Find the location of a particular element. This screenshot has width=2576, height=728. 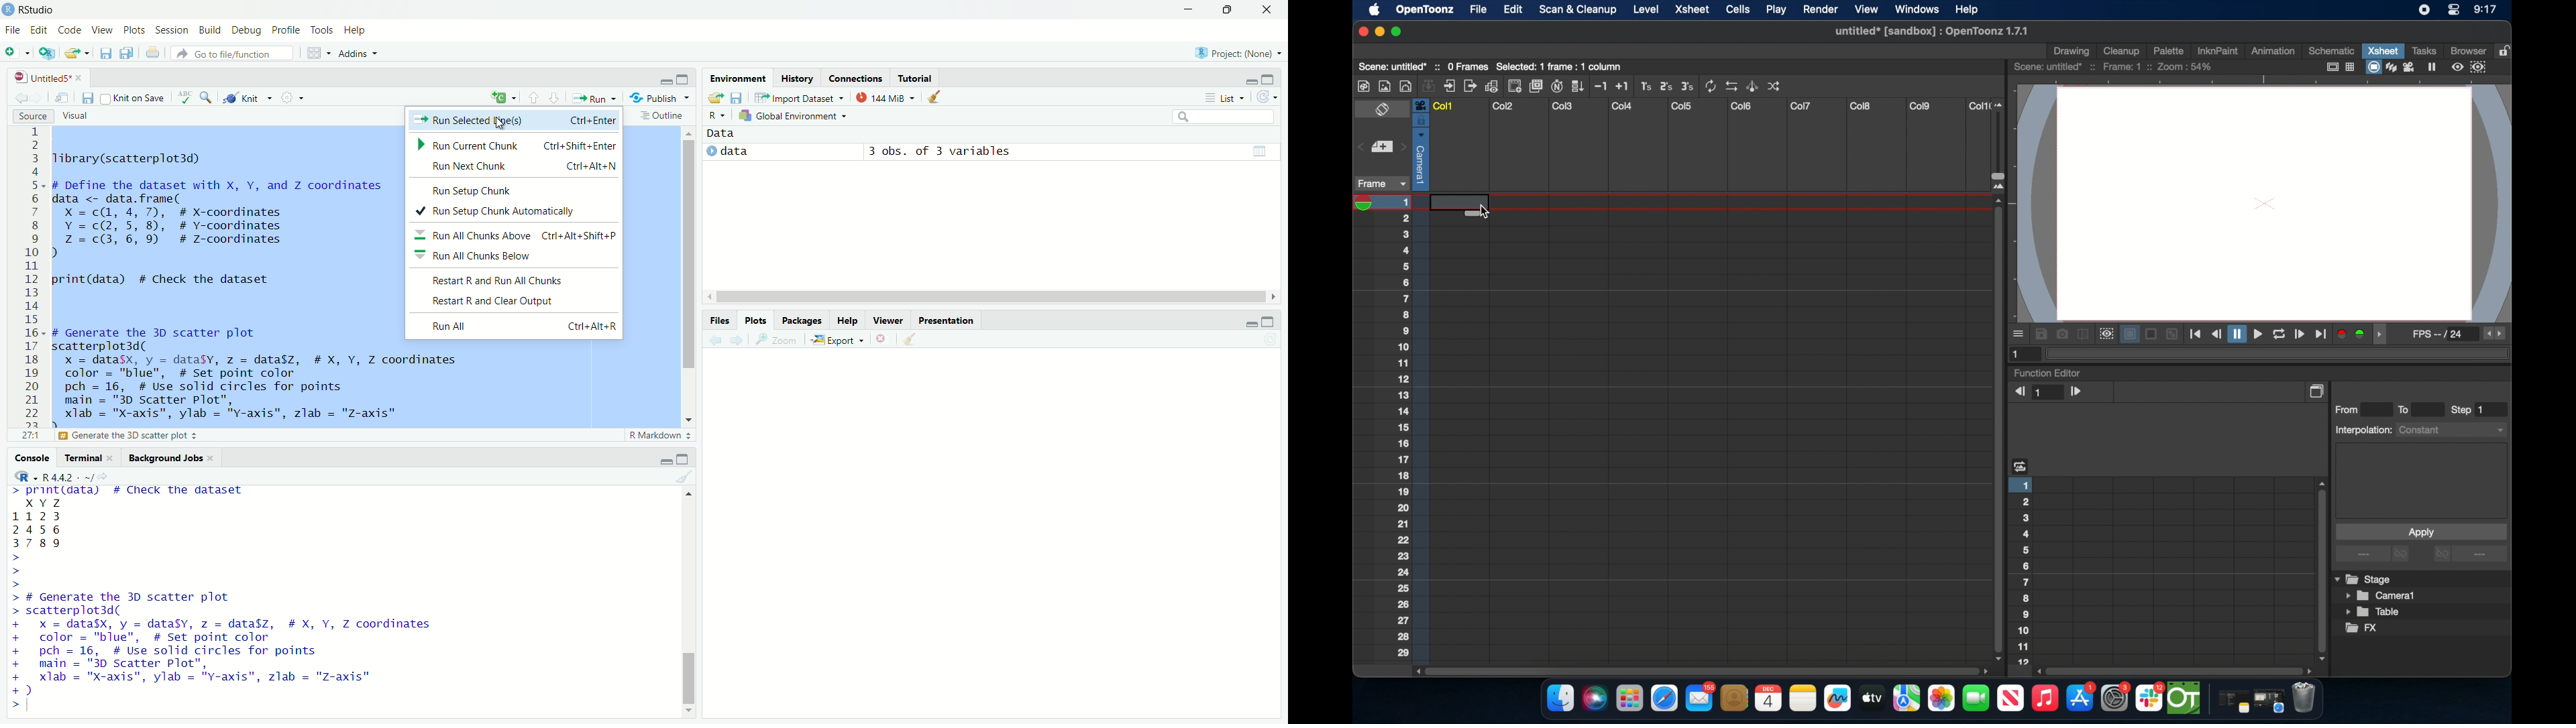

minimize is located at coordinates (1243, 79).